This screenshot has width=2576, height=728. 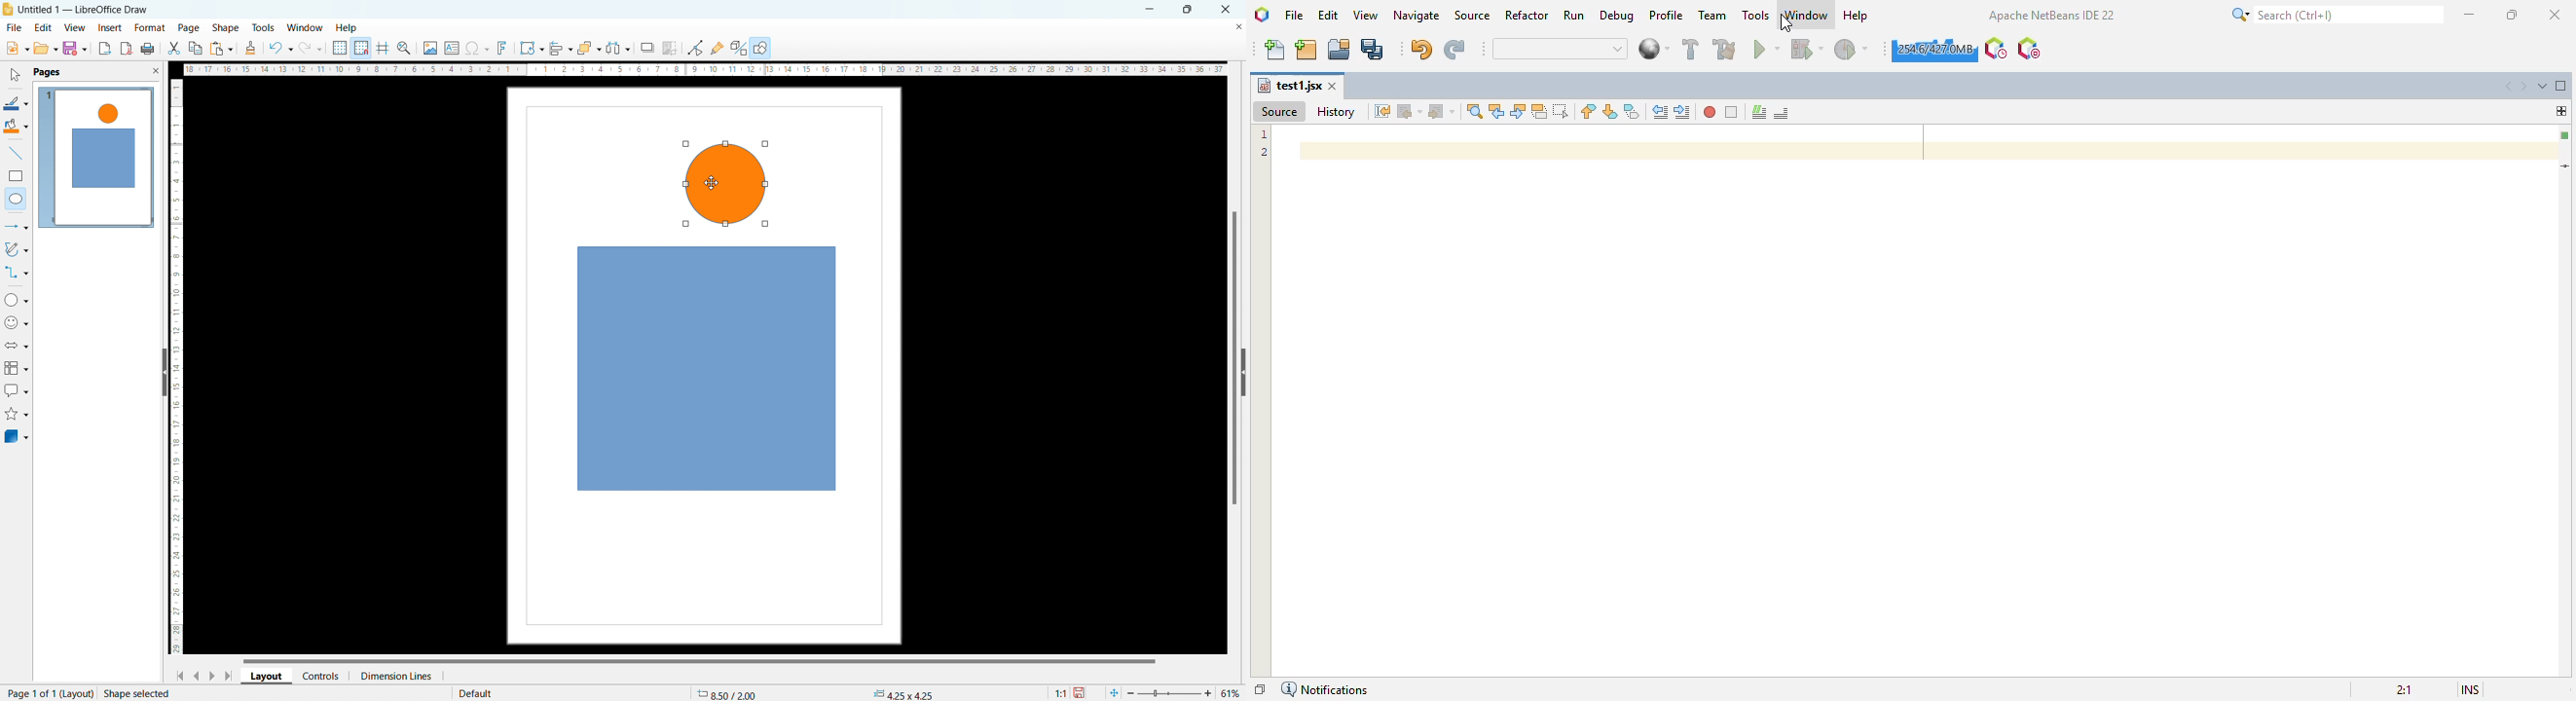 I want to click on maximize, so click(x=1186, y=10).